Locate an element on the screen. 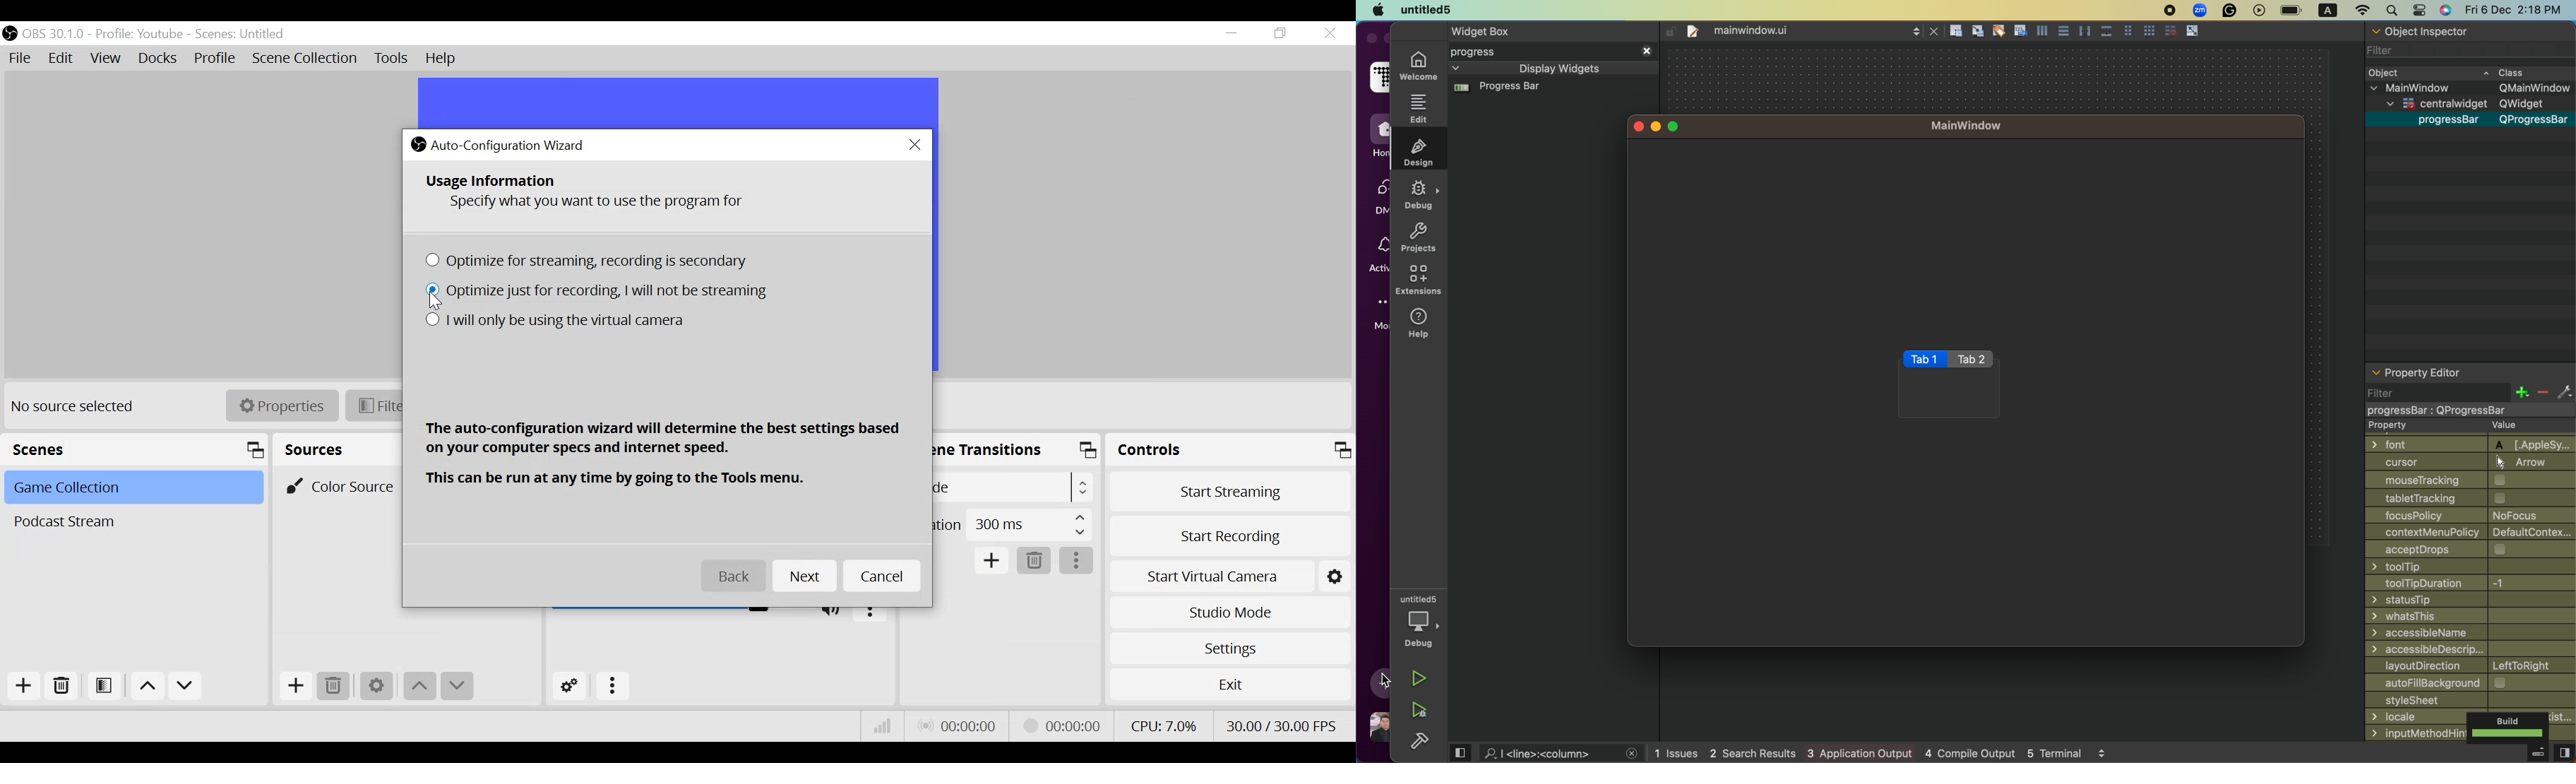  more options is located at coordinates (614, 687).